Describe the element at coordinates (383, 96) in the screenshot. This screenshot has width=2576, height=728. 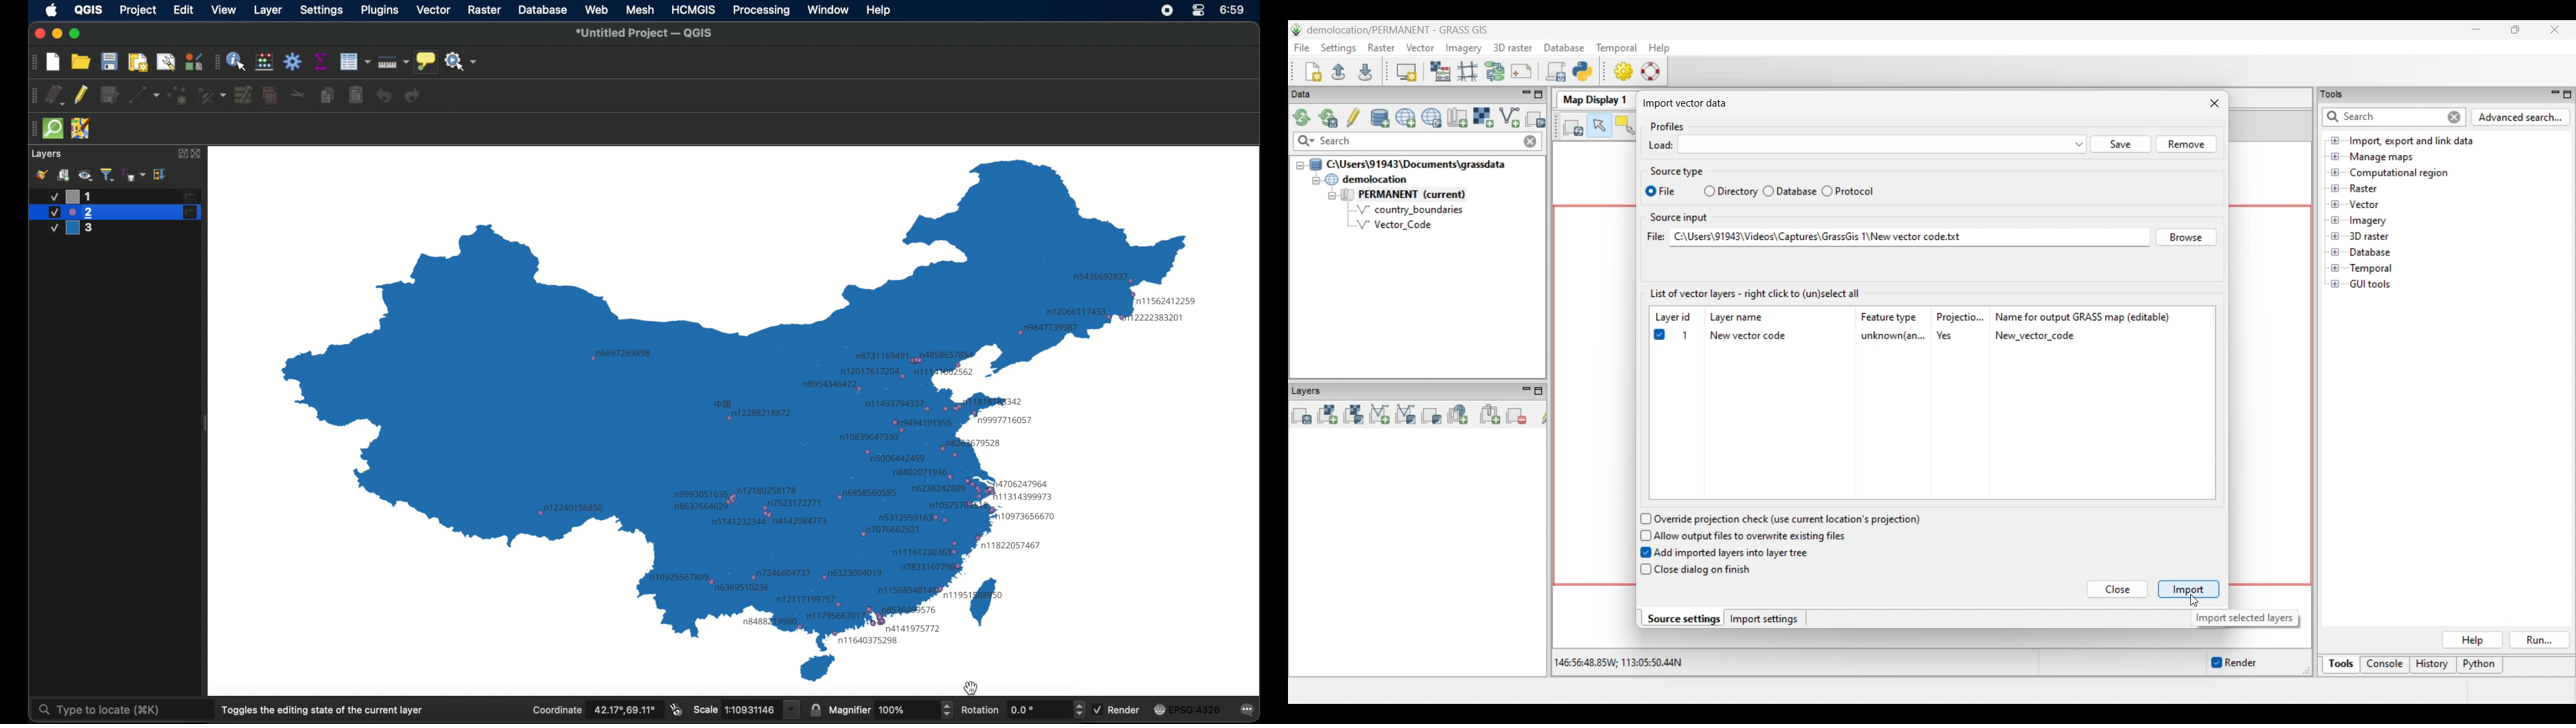
I see `undo` at that location.